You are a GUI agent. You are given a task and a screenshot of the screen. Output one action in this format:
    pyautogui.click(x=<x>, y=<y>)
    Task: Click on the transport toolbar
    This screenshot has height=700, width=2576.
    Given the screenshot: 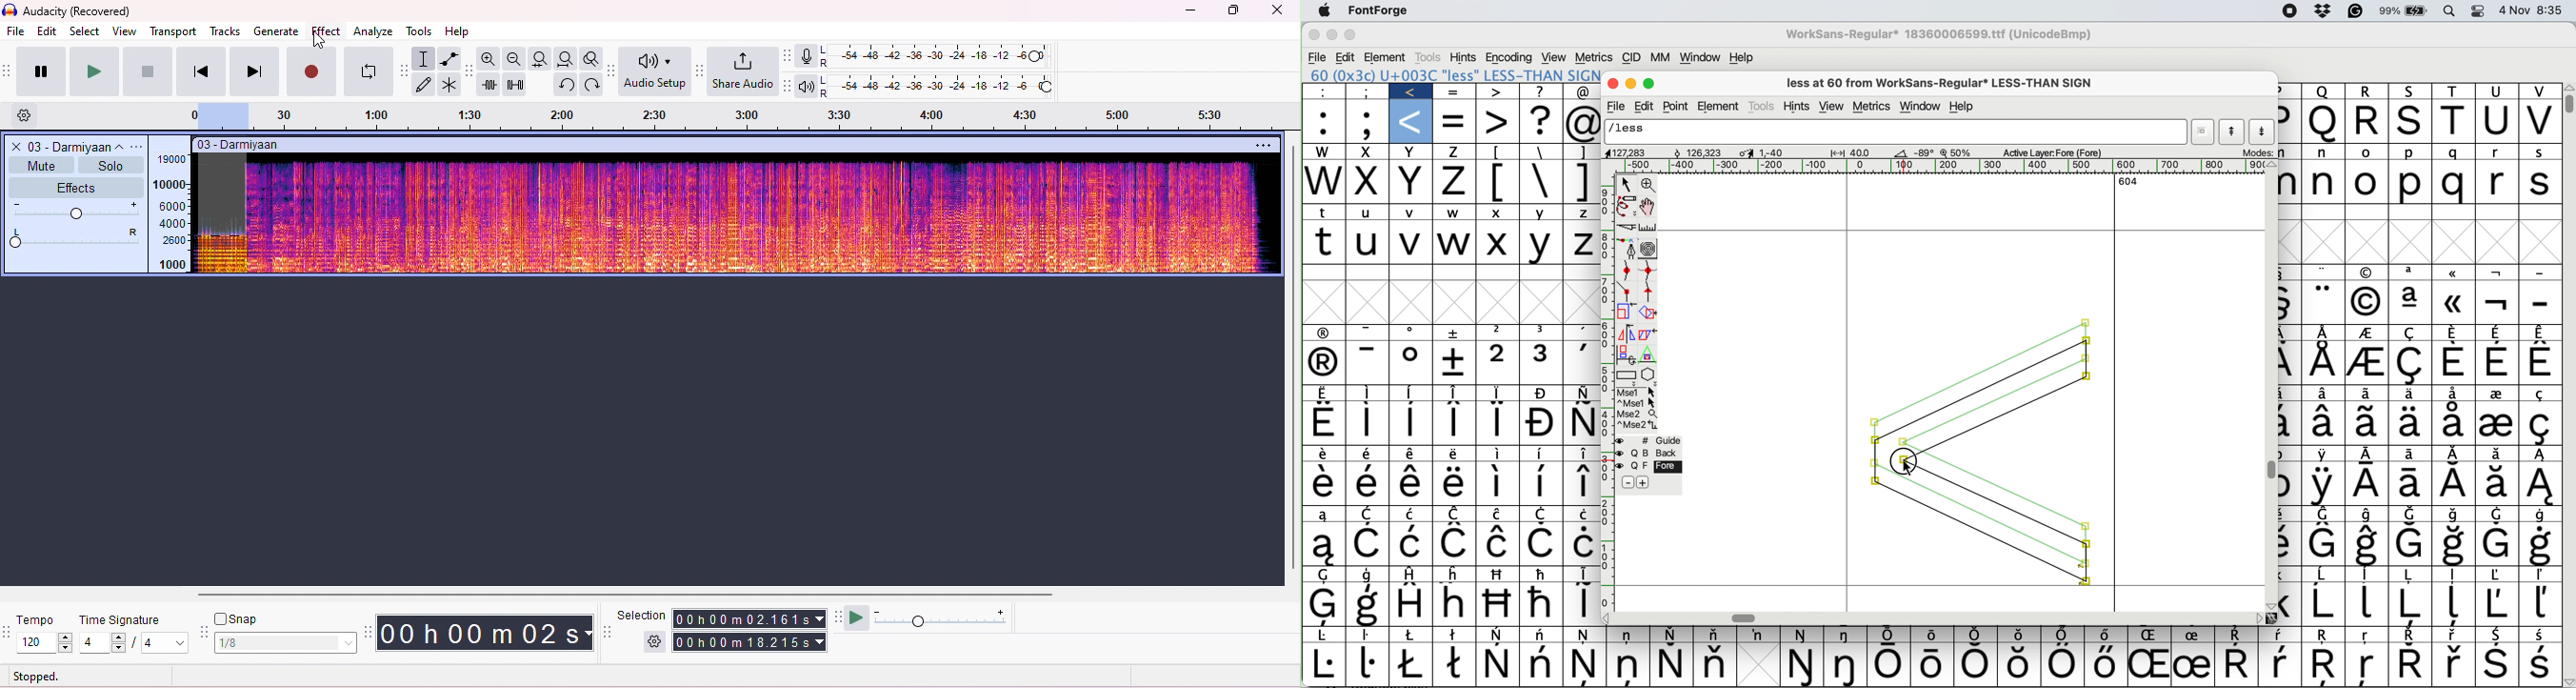 What is the action you would take?
    pyautogui.click(x=9, y=73)
    